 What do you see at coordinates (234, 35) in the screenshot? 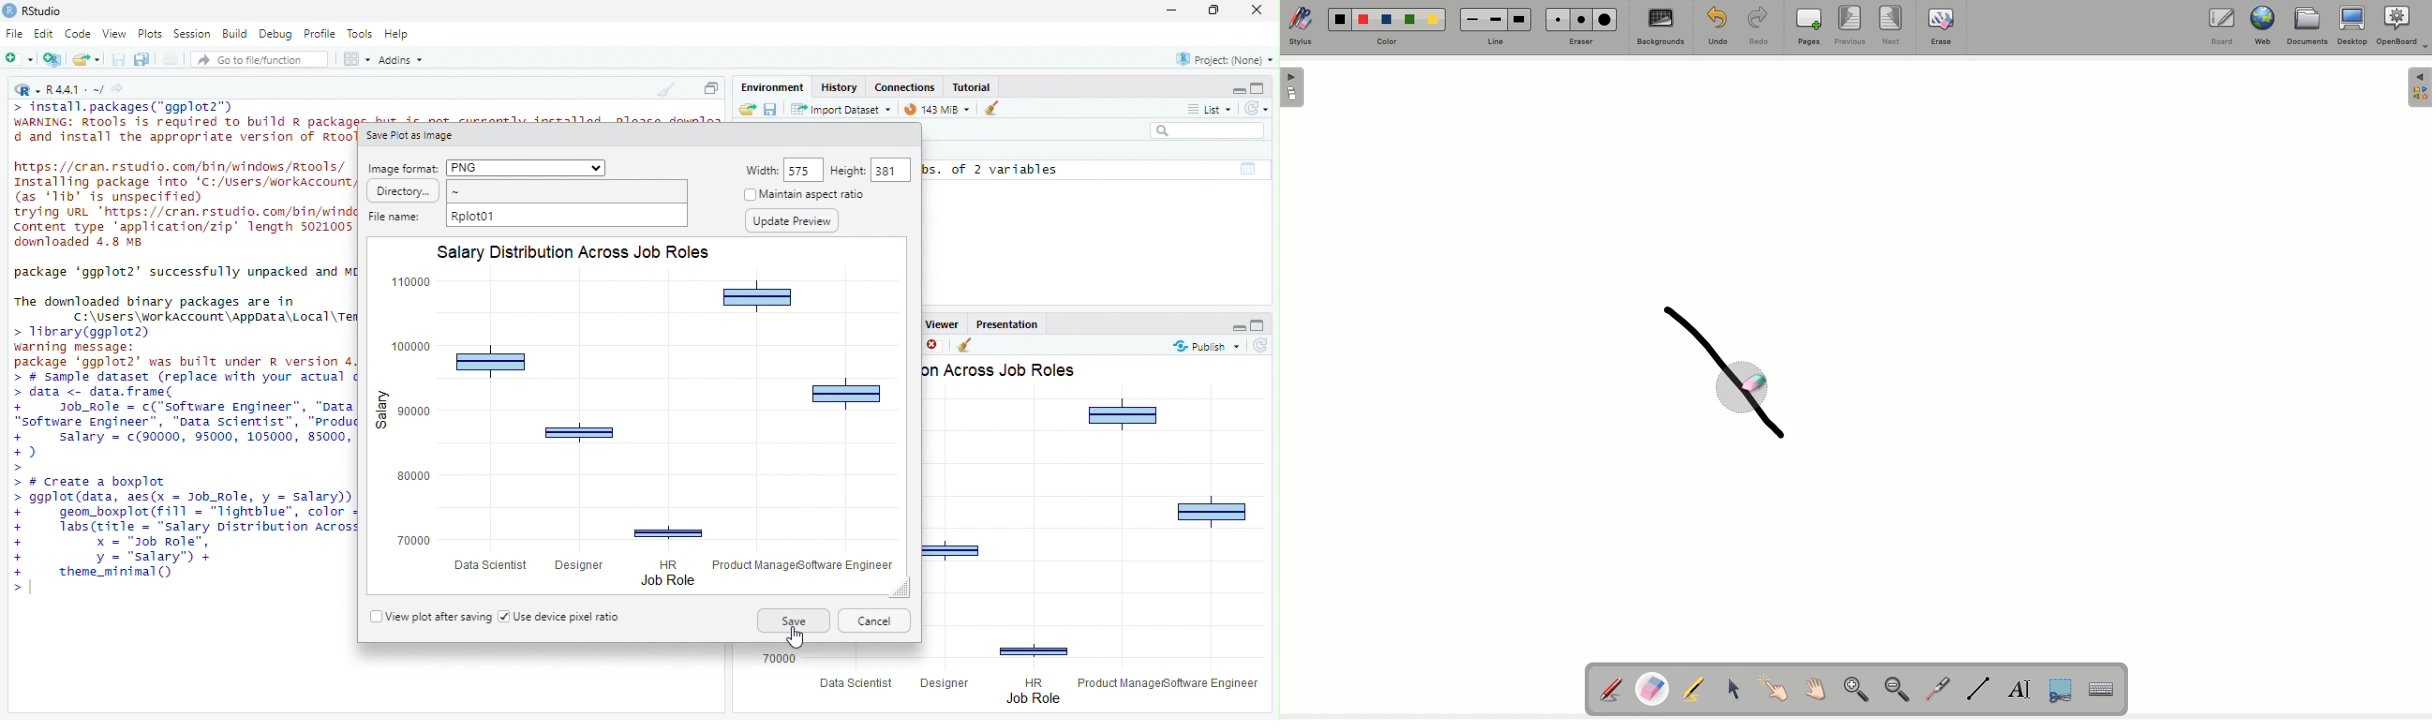
I see `Build` at bounding box center [234, 35].